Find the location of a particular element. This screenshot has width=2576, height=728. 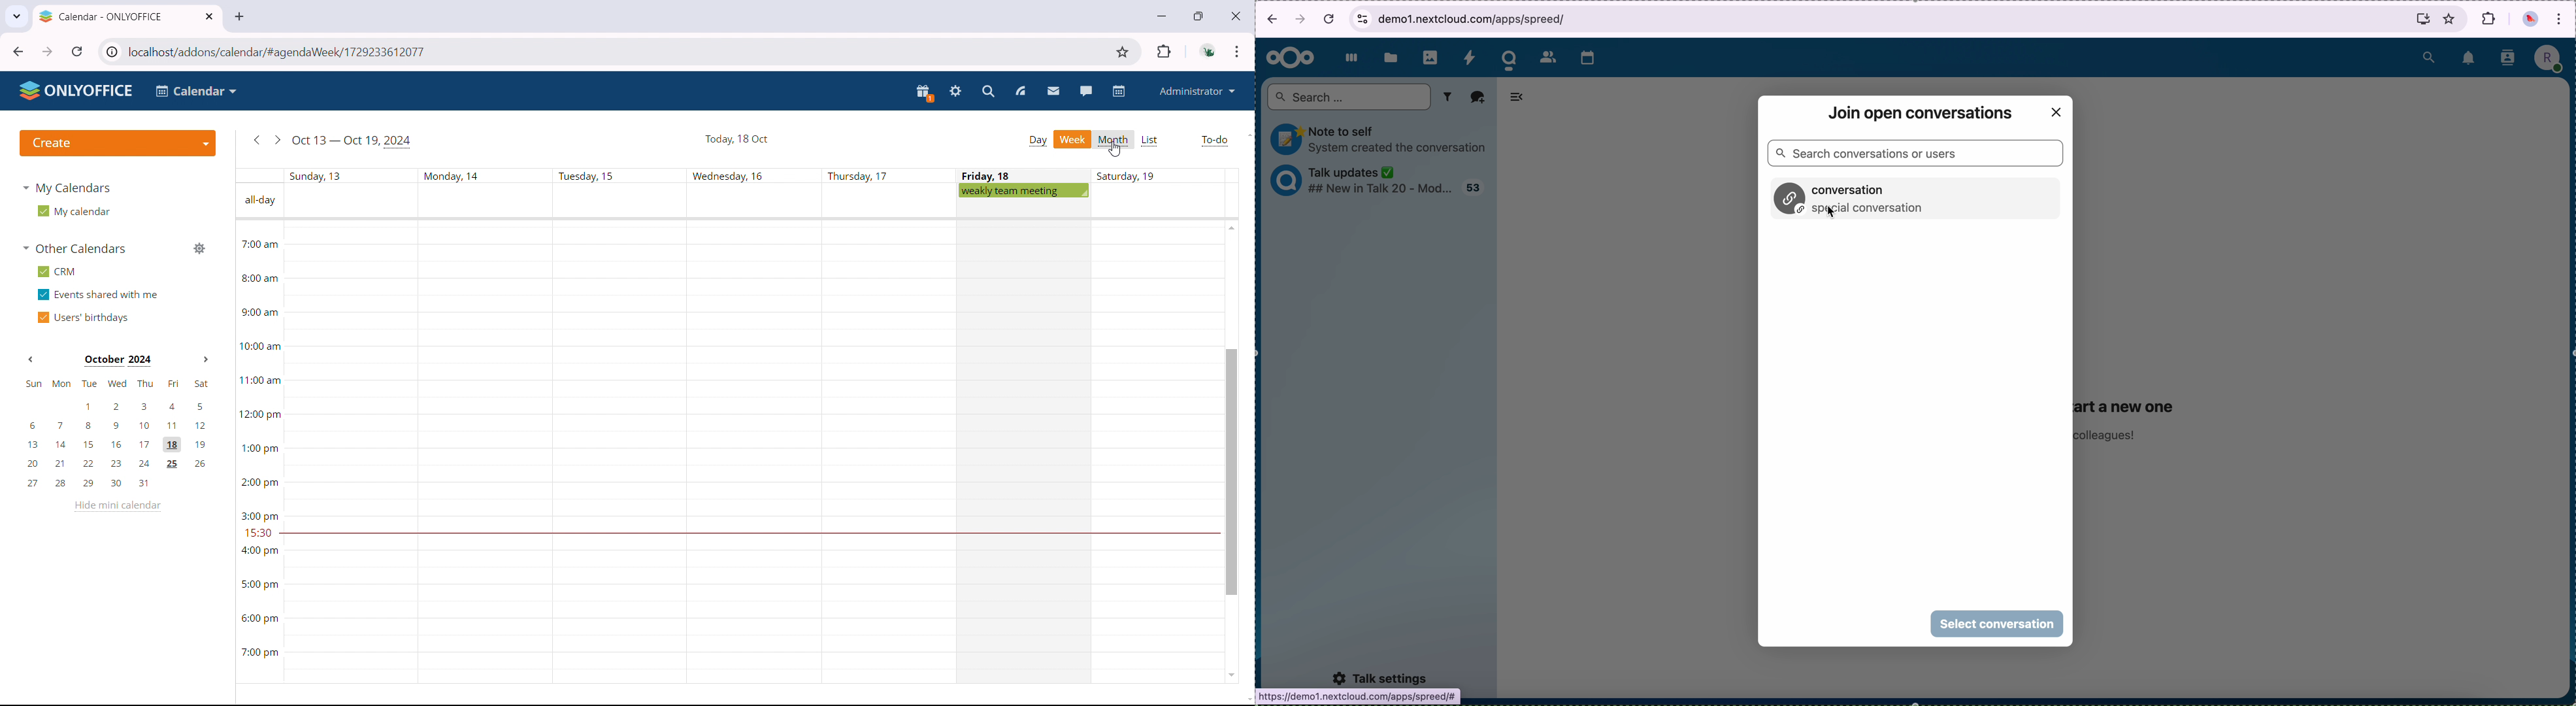

click to go back hold to see history is located at coordinates (19, 52).